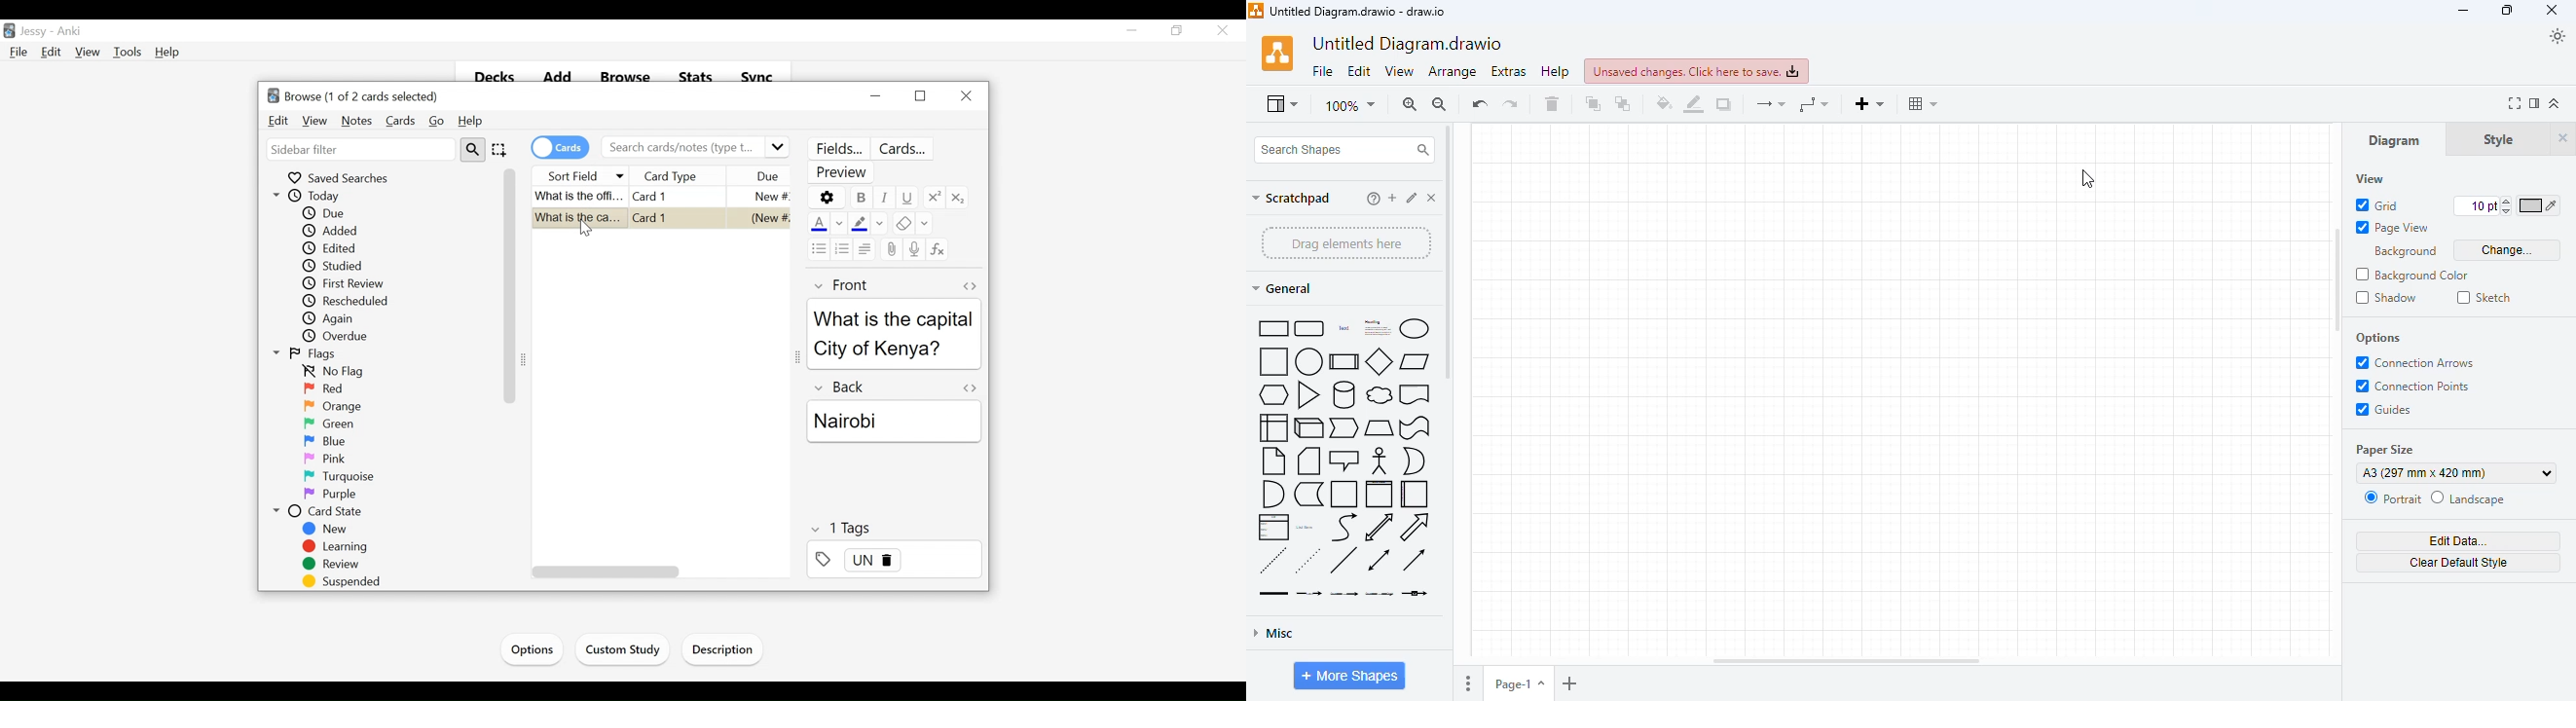  I want to click on Rescheduled, so click(348, 301).